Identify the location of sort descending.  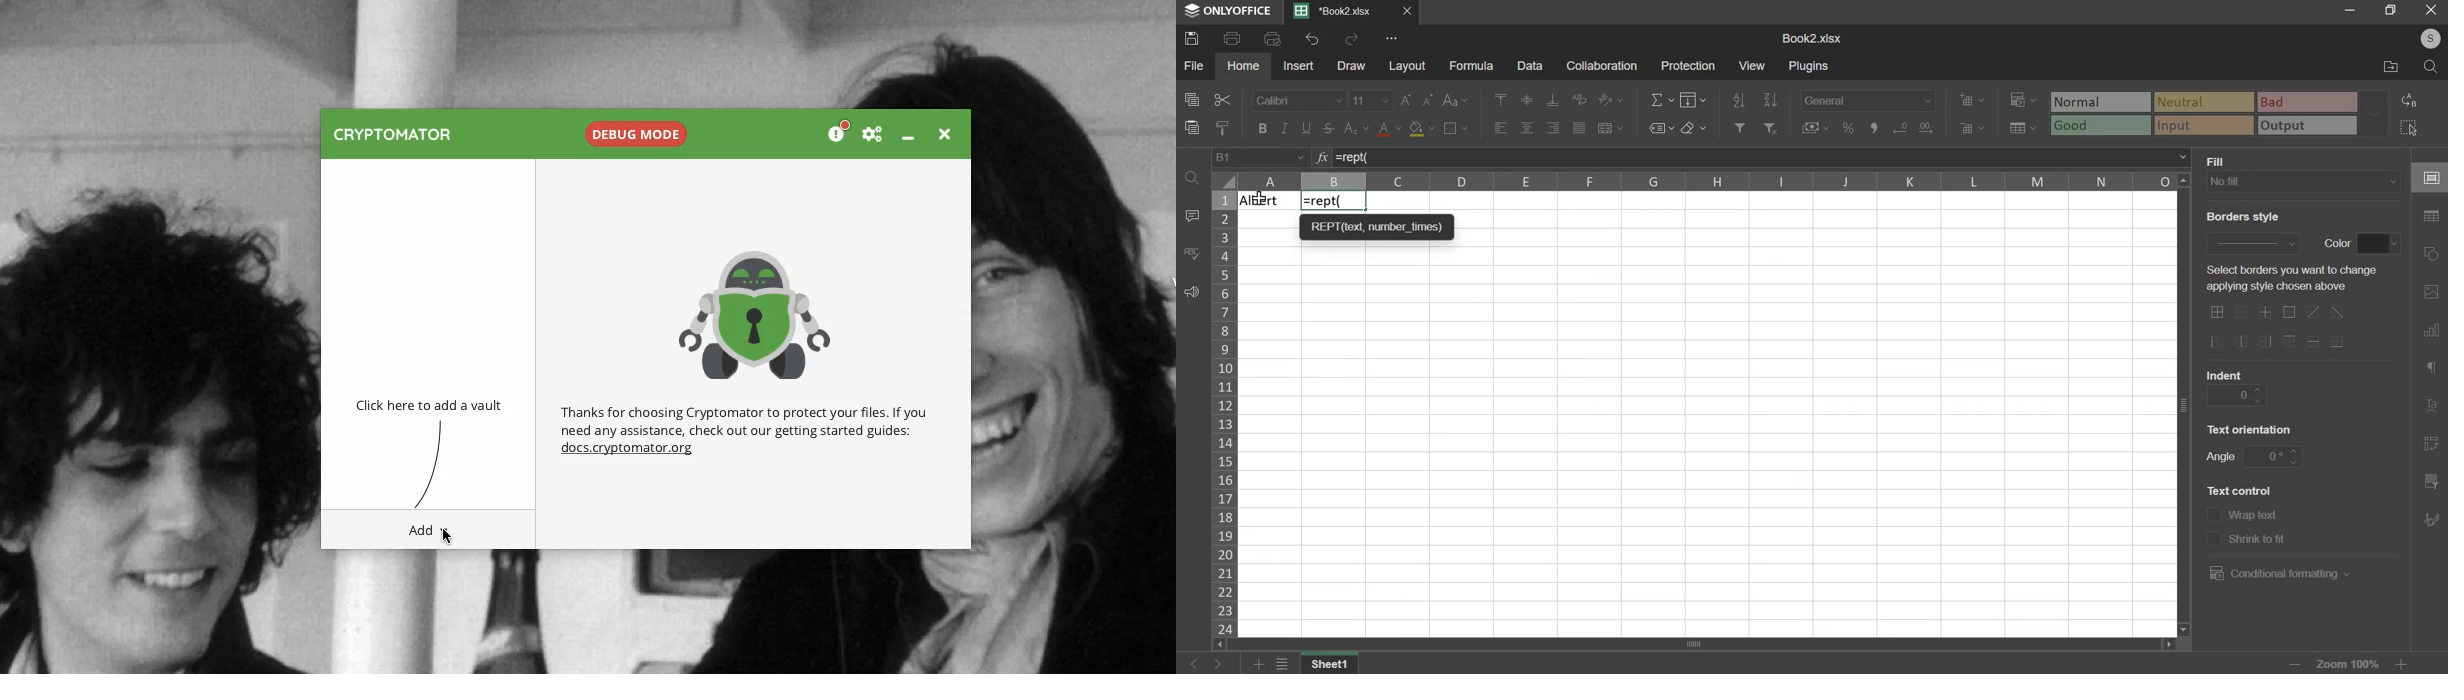
(1770, 100).